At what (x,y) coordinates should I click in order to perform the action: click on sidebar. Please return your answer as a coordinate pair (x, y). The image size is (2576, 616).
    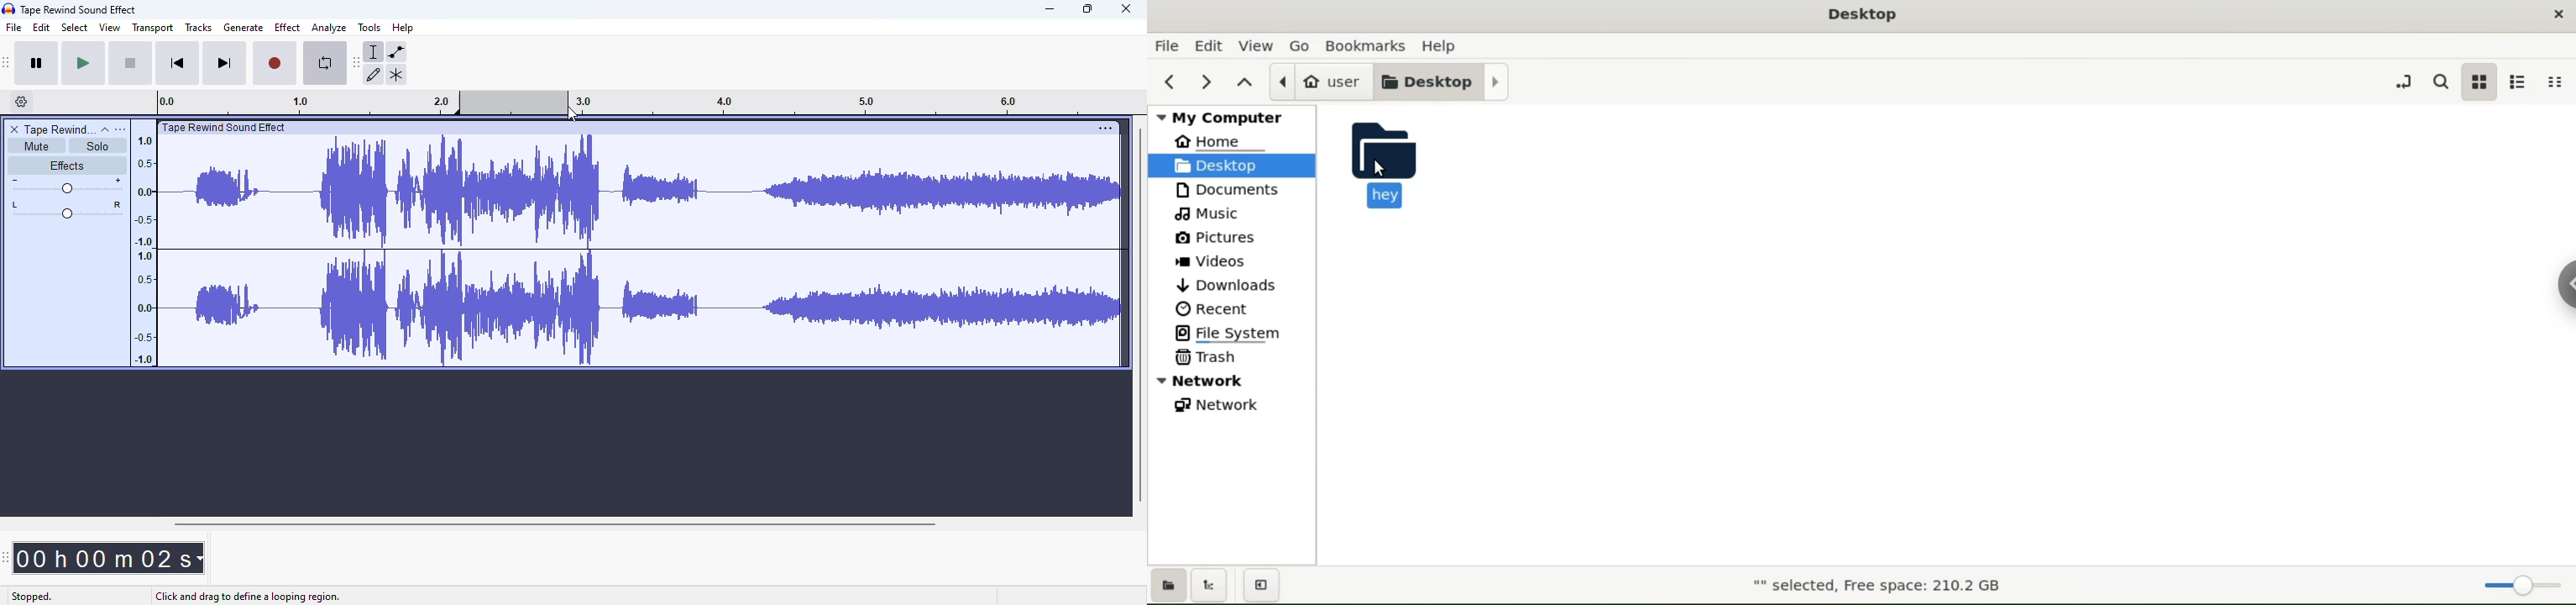
    Looking at the image, I should click on (2565, 282).